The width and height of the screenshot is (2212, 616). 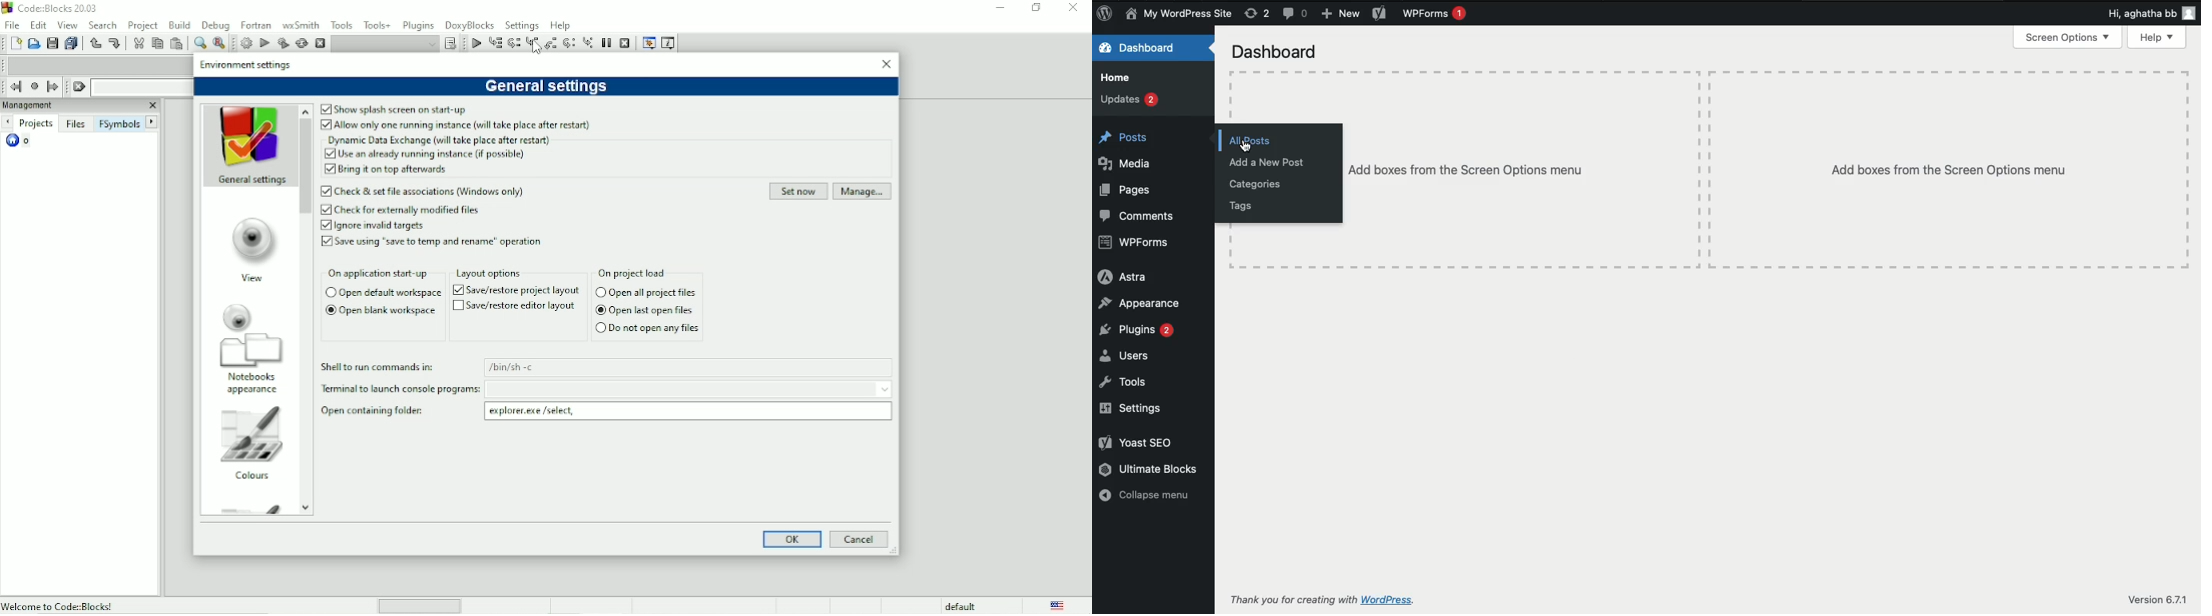 I want to click on Copy, so click(x=157, y=44).